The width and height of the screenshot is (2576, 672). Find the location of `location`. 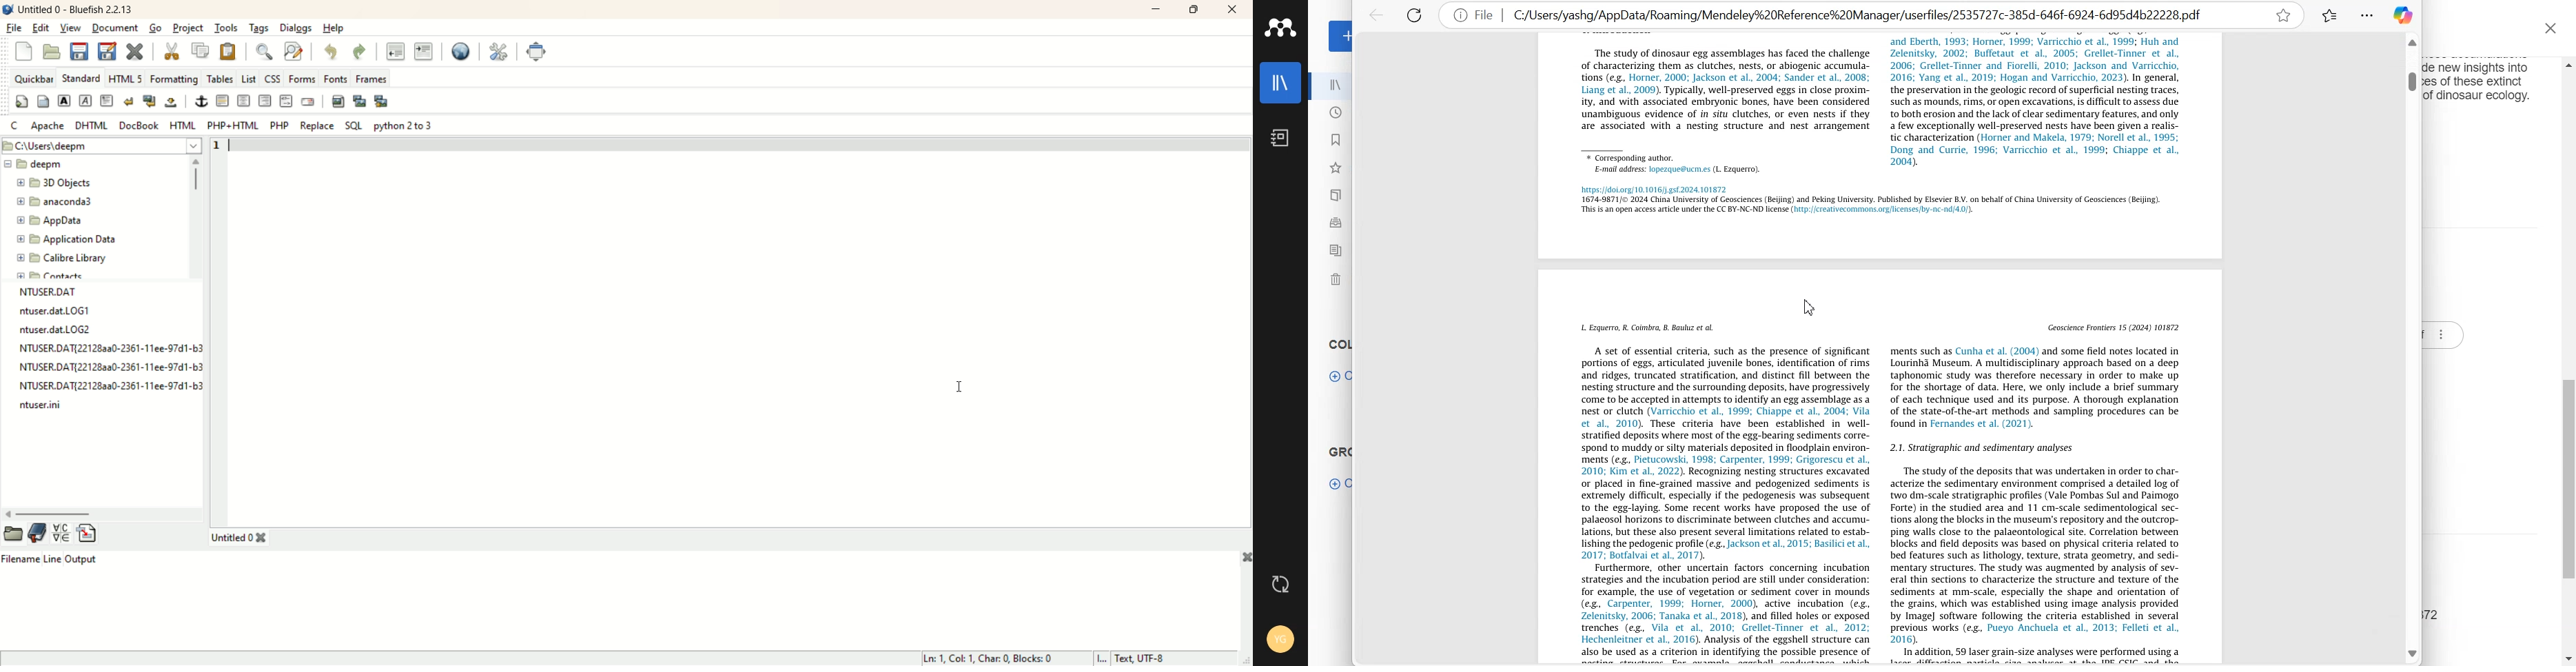

location is located at coordinates (101, 146).